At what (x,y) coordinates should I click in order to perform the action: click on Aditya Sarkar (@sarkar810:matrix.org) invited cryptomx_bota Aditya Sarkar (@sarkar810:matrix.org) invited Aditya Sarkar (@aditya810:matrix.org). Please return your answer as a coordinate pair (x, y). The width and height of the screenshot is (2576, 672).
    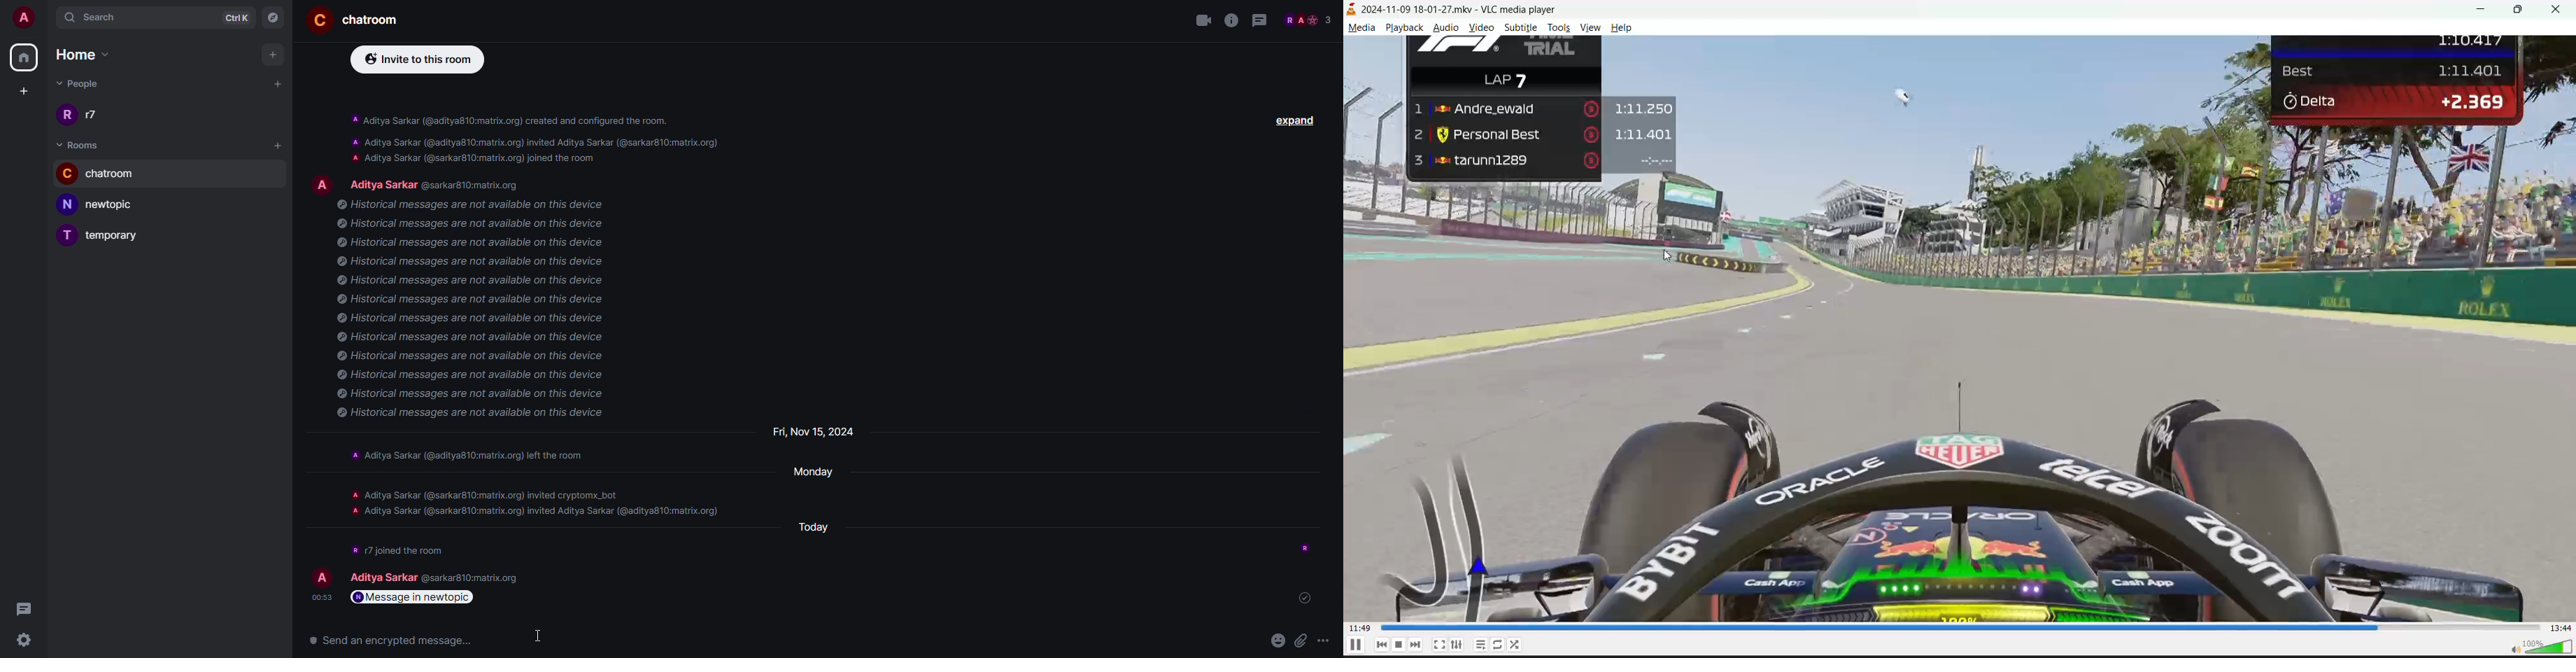
    Looking at the image, I should click on (439, 574).